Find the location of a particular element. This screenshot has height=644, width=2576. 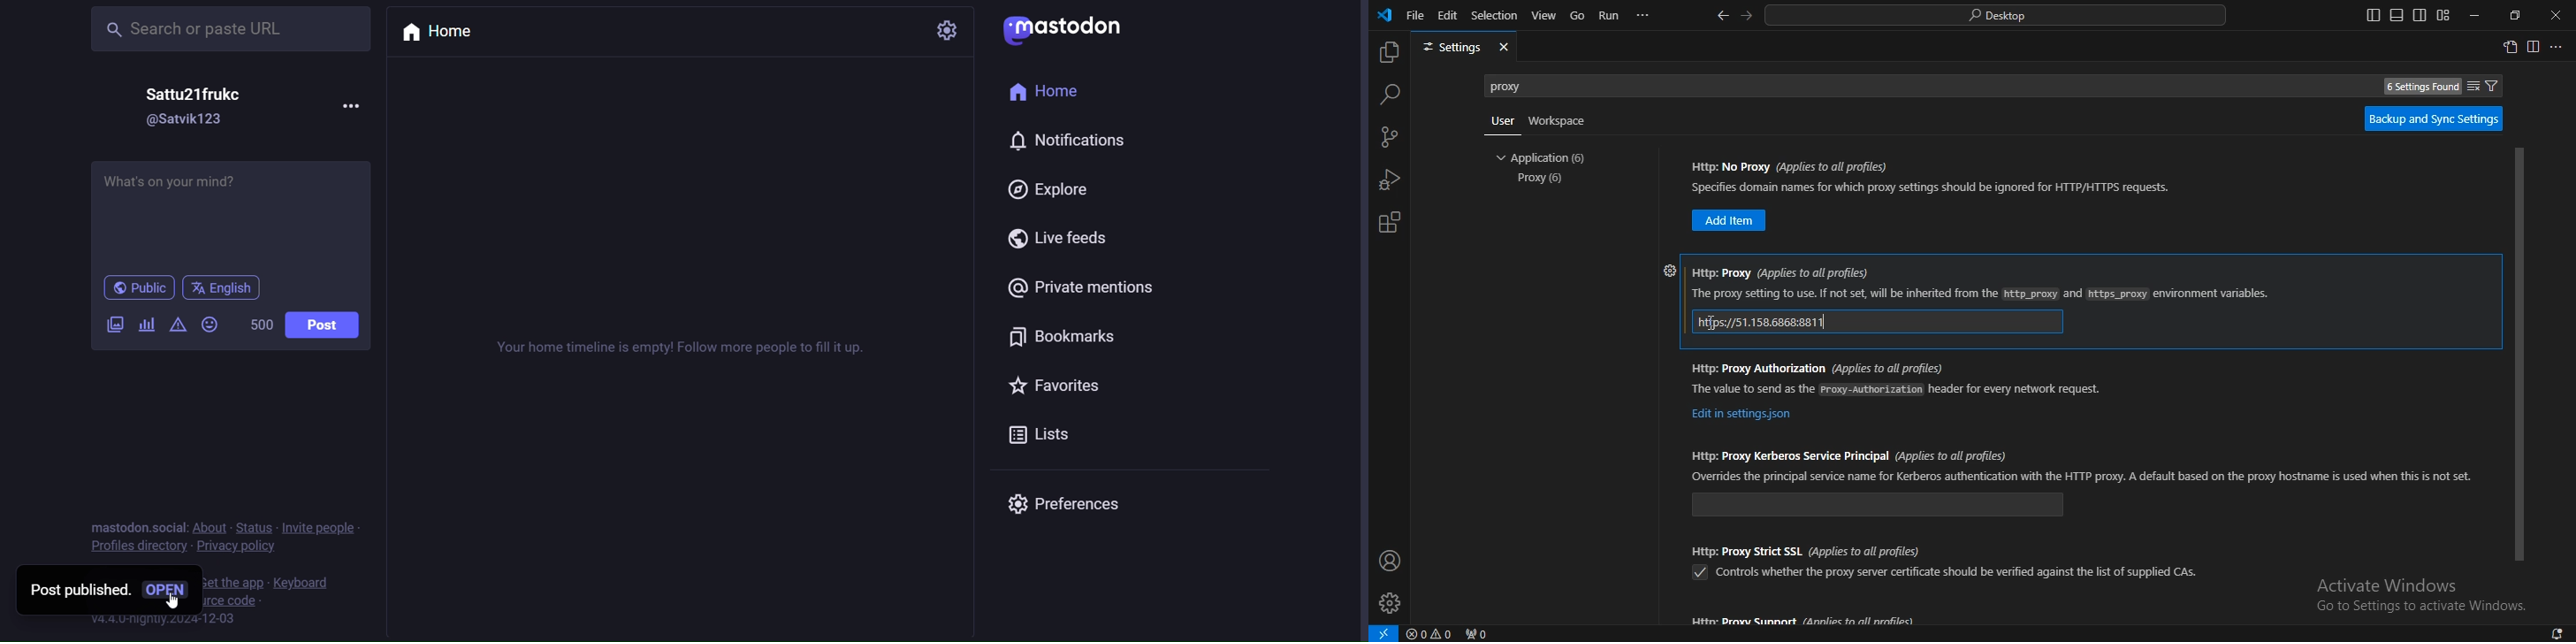

post is located at coordinates (325, 327).